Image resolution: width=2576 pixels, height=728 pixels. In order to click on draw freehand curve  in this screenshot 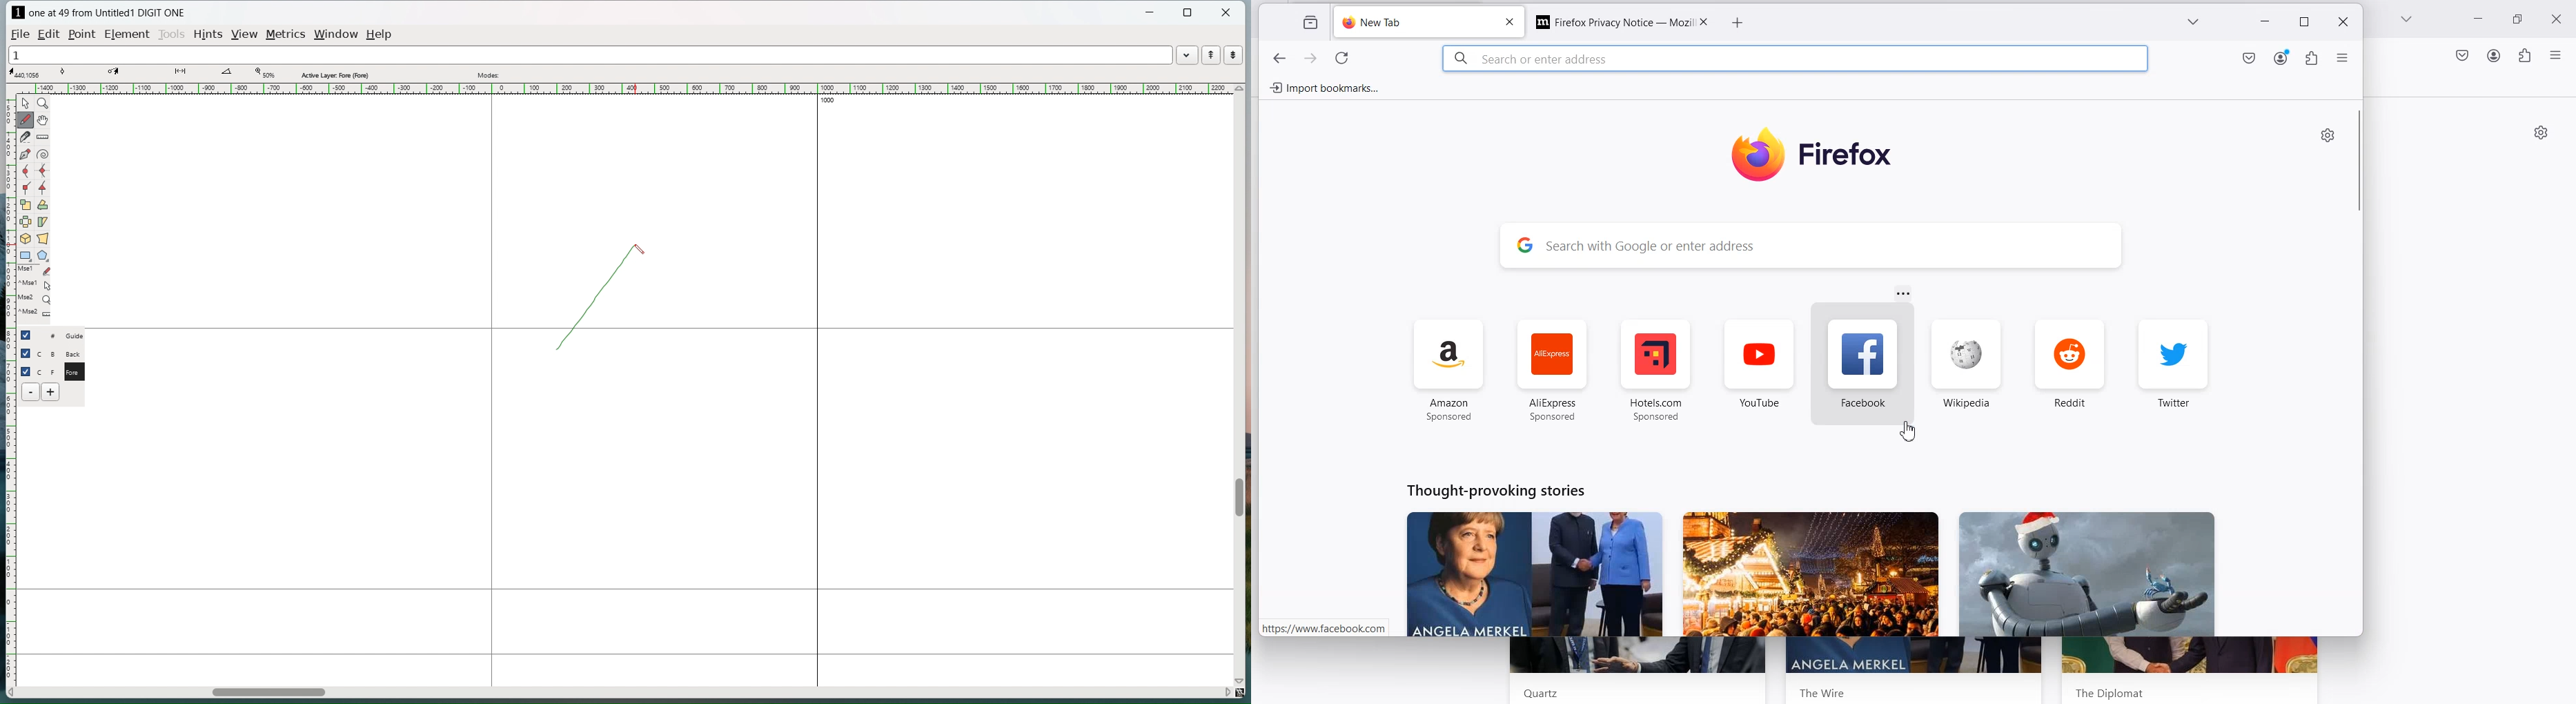, I will do `click(27, 119)`.